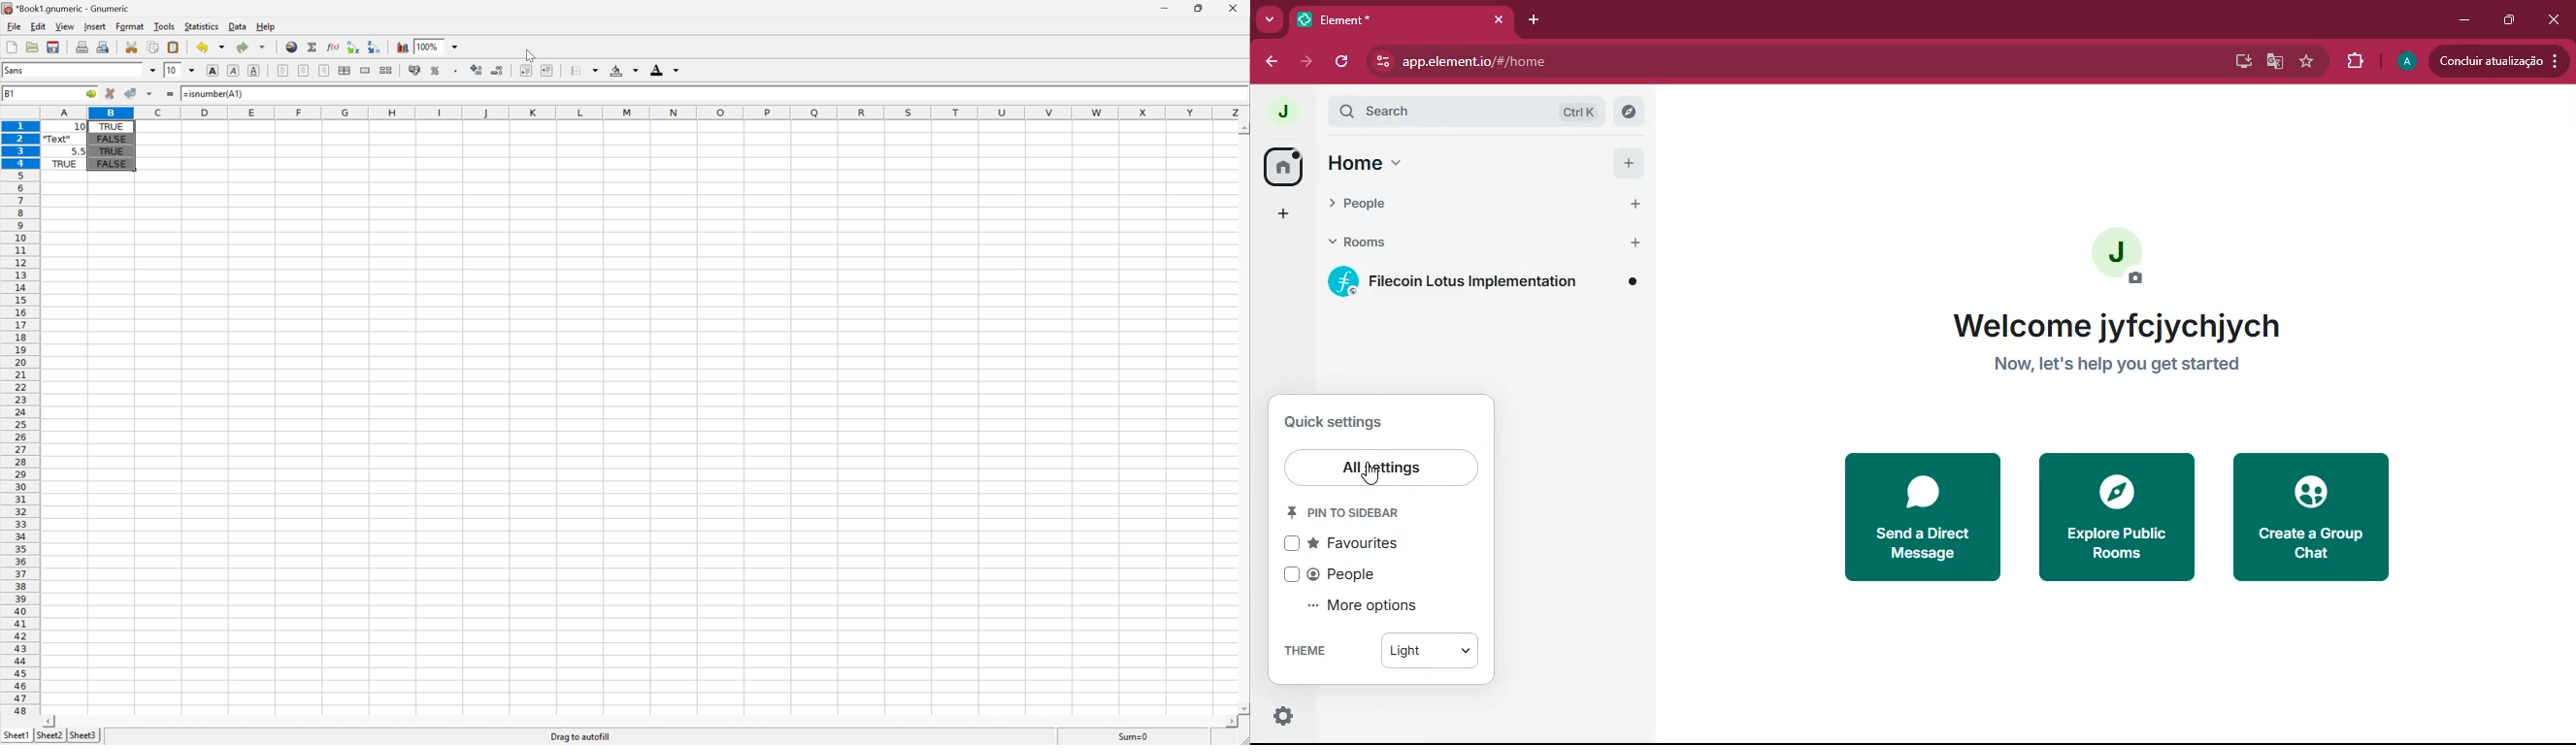 The image size is (2576, 756). Describe the element at coordinates (2511, 19) in the screenshot. I see `maximize` at that location.